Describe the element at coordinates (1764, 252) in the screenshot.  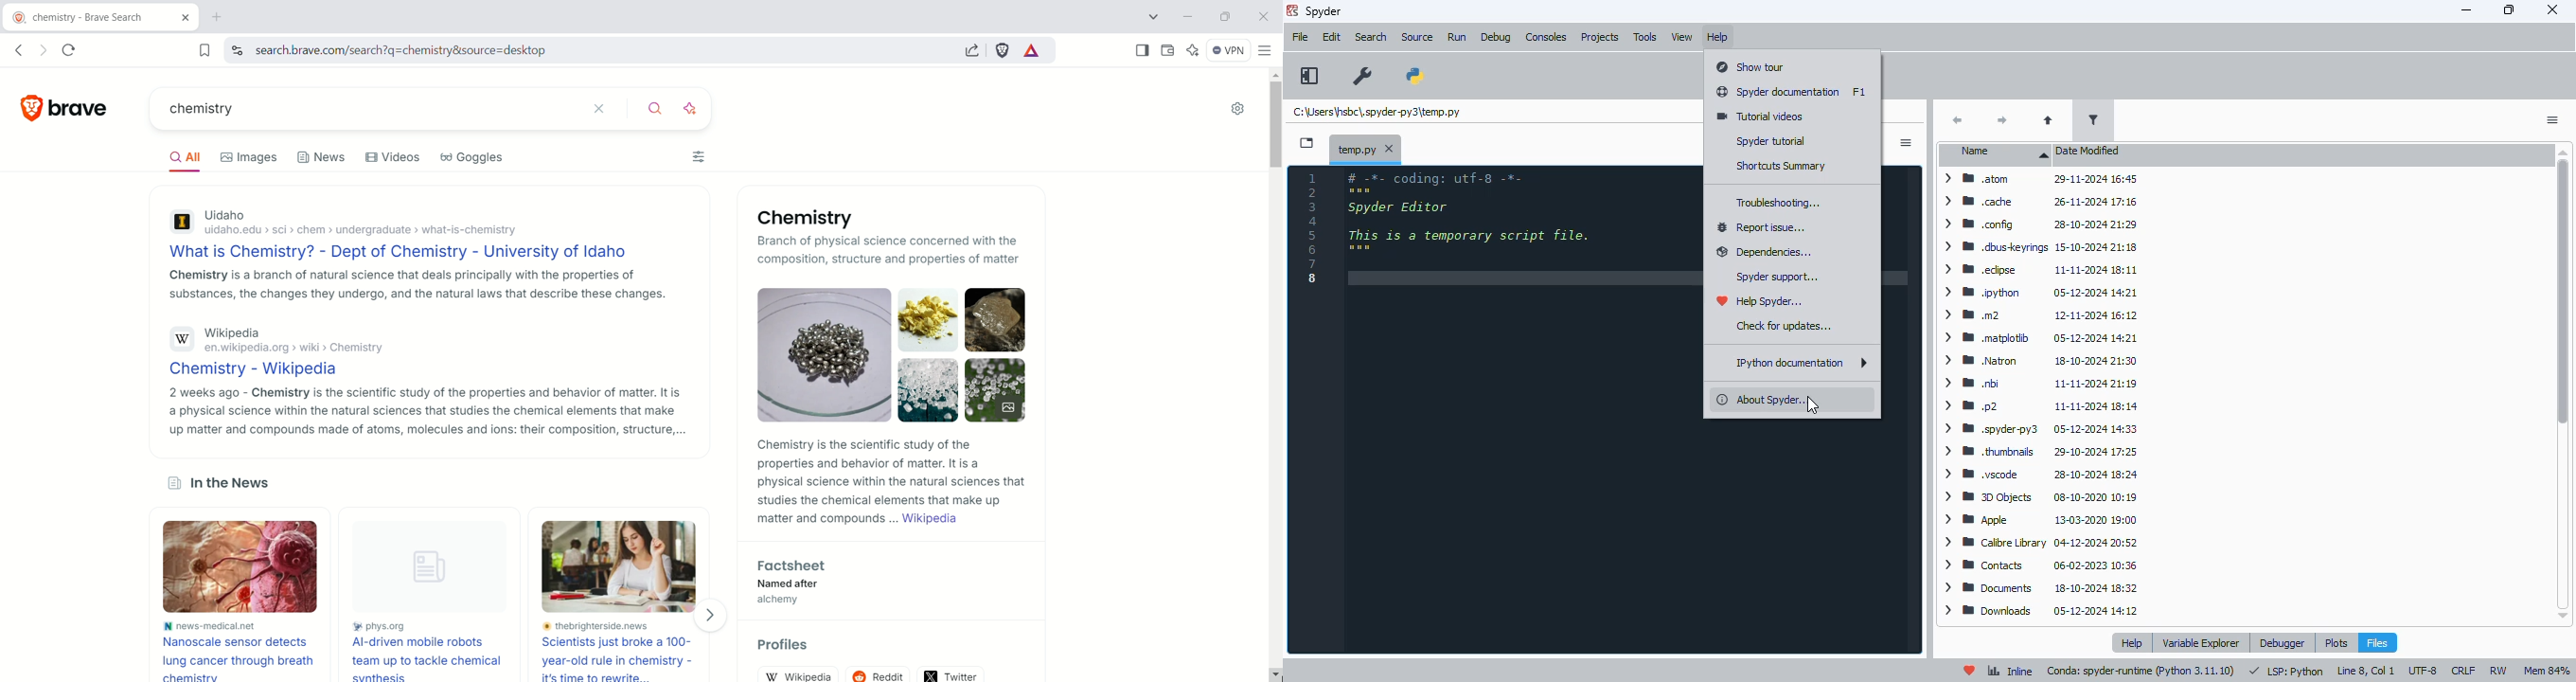
I see `dependencies` at that location.